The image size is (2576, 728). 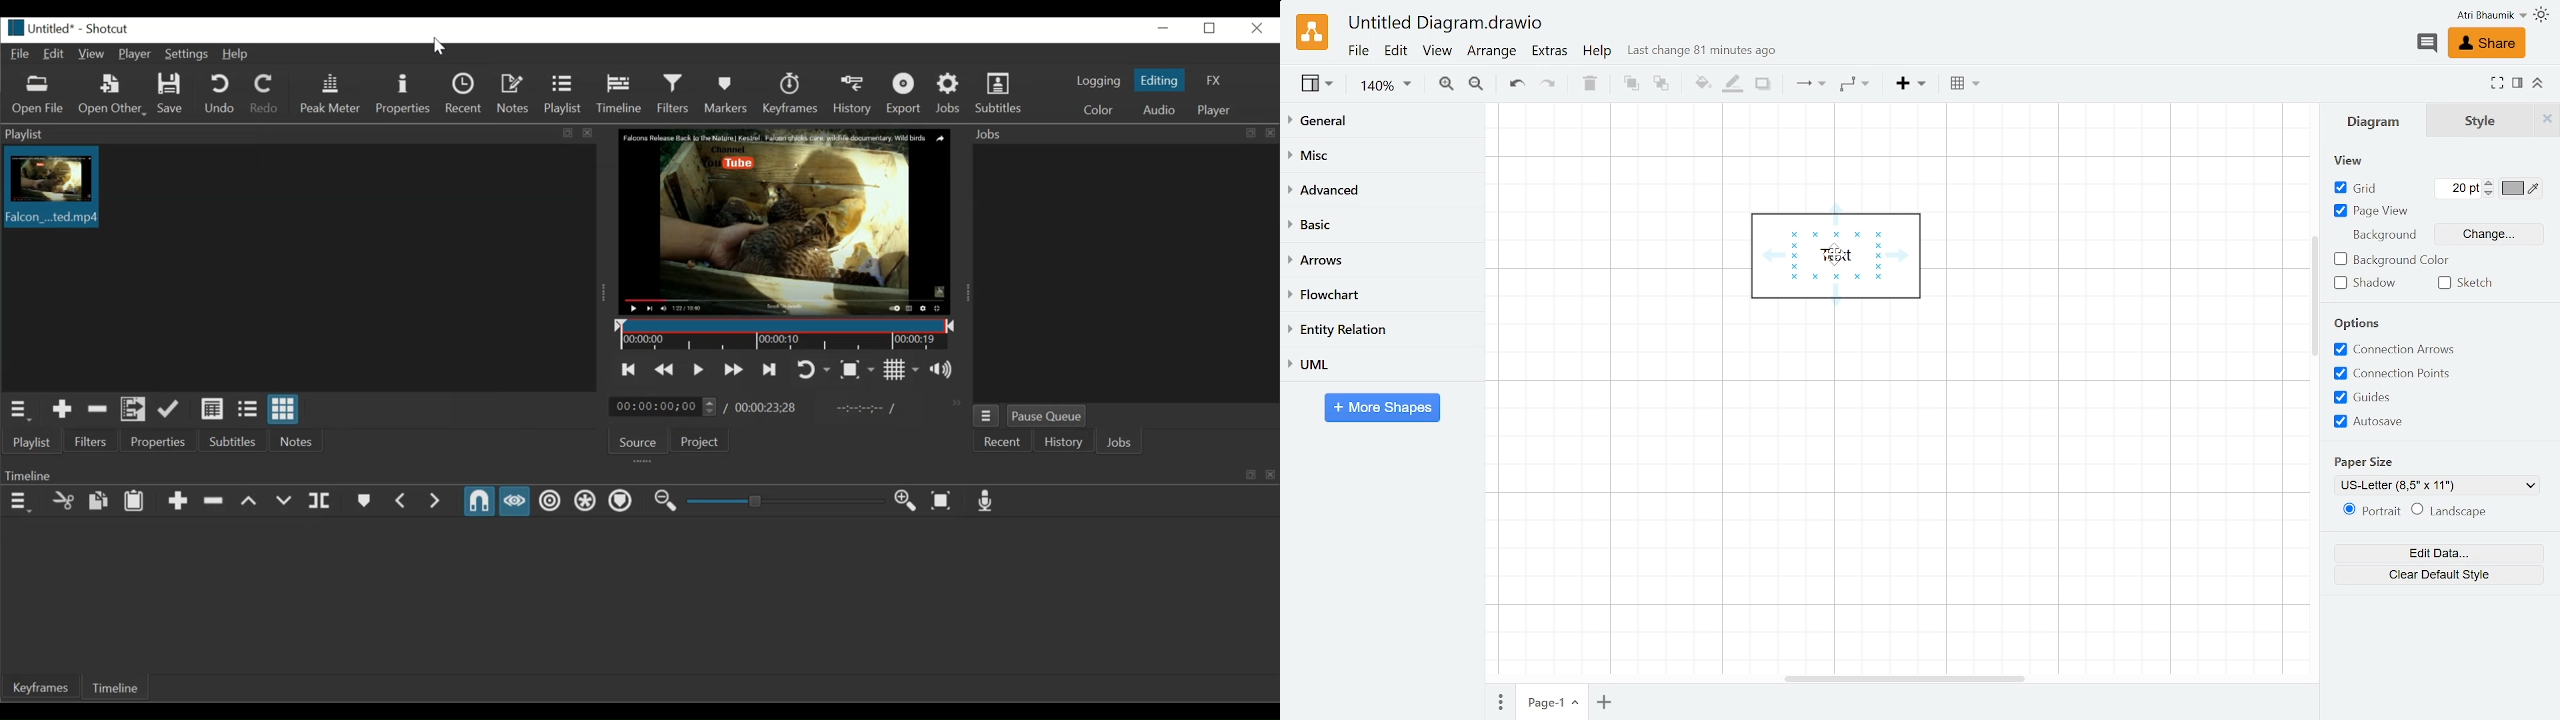 What do you see at coordinates (1383, 158) in the screenshot?
I see `Misc` at bounding box center [1383, 158].